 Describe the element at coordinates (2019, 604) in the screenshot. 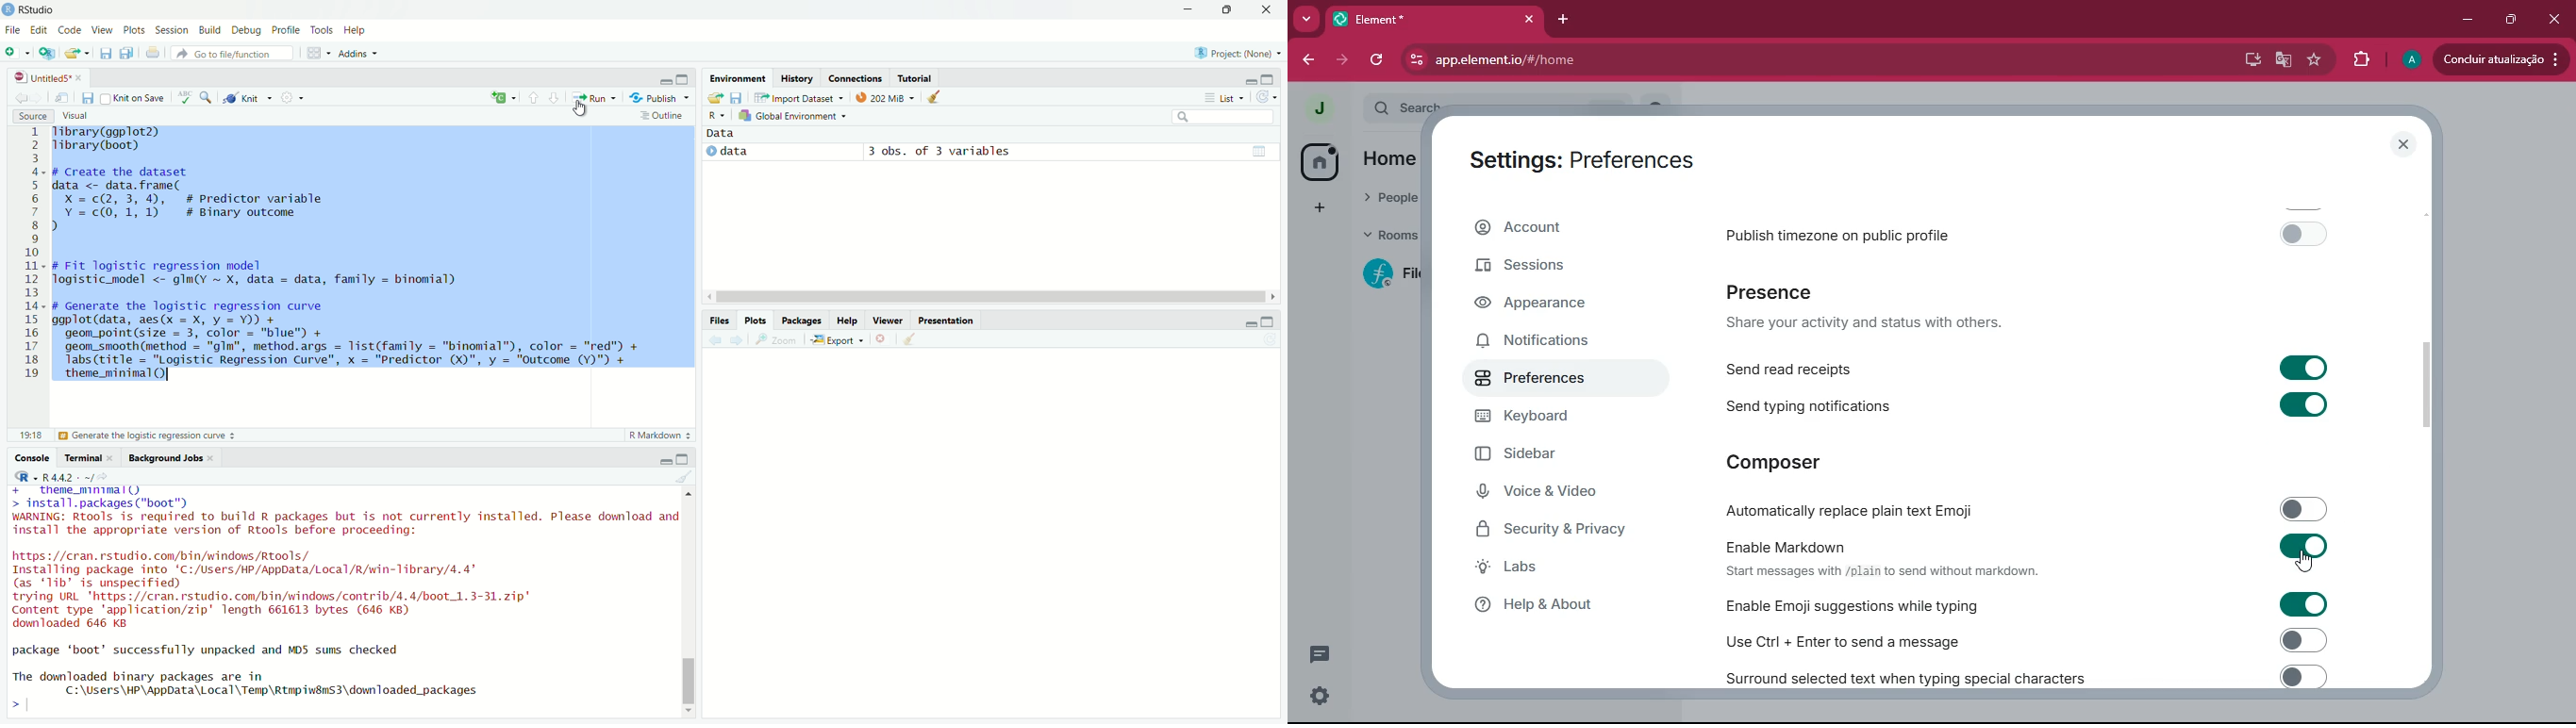

I see `enable emoji` at that location.